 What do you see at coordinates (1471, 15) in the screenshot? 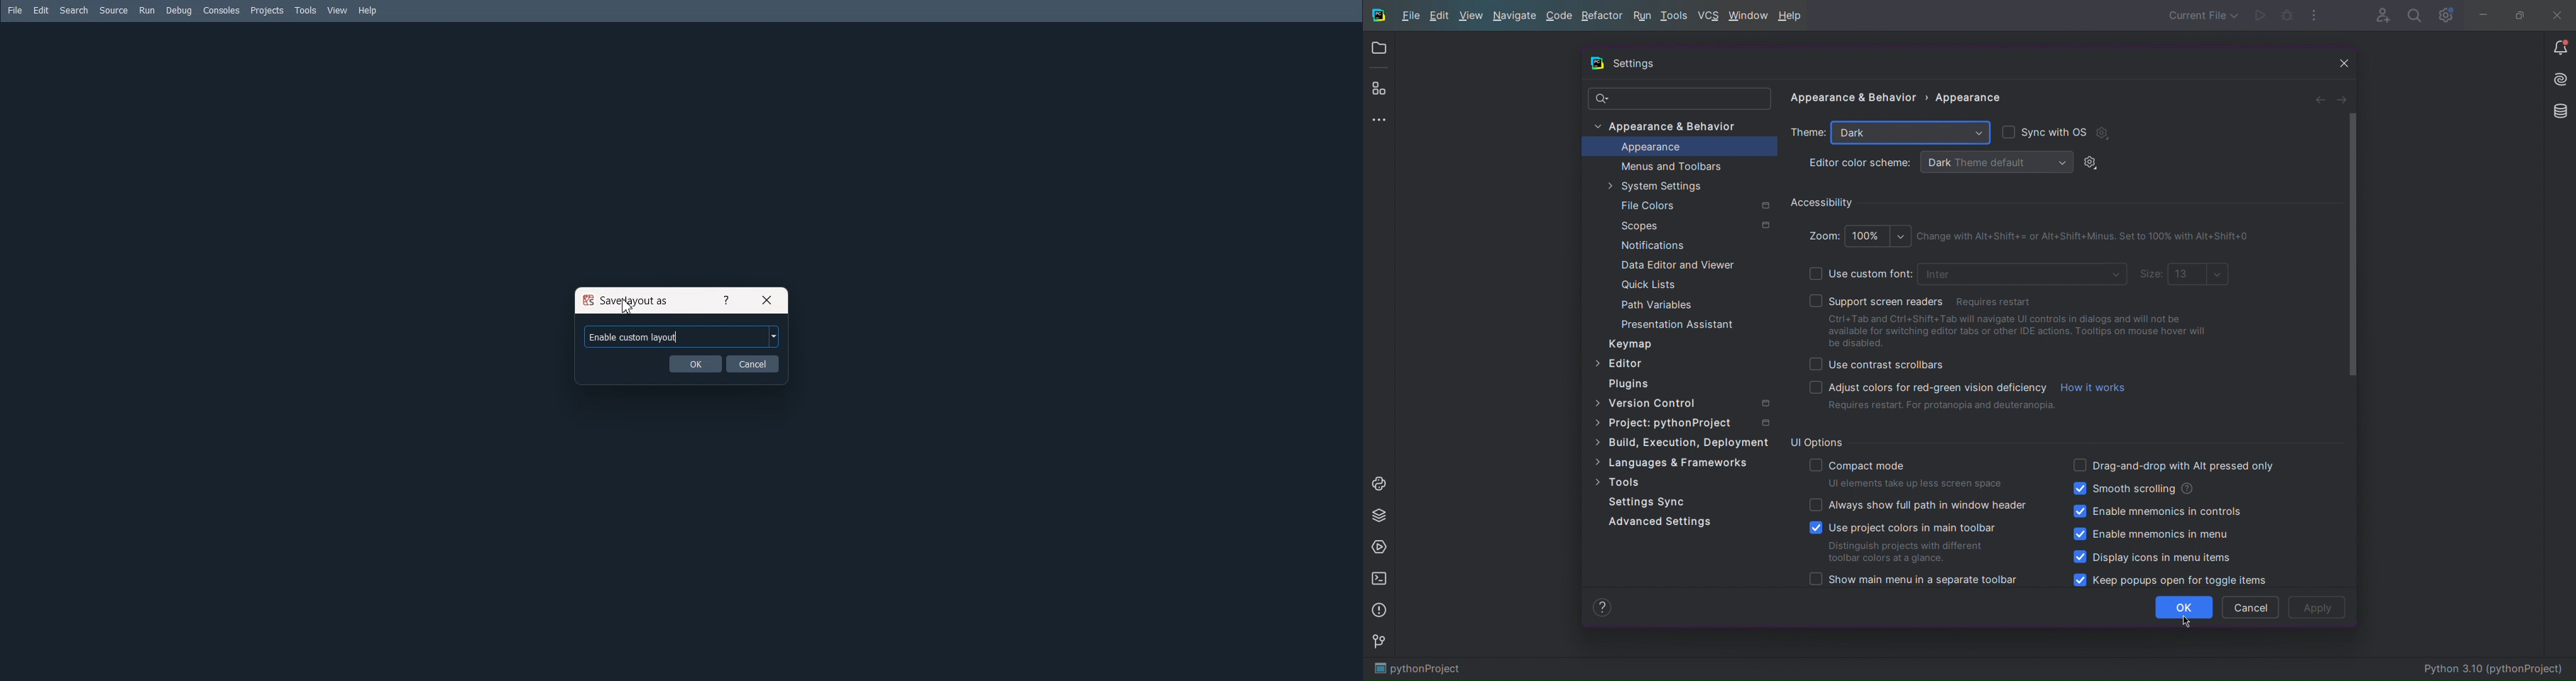
I see `View` at bounding box center [1471, 15].